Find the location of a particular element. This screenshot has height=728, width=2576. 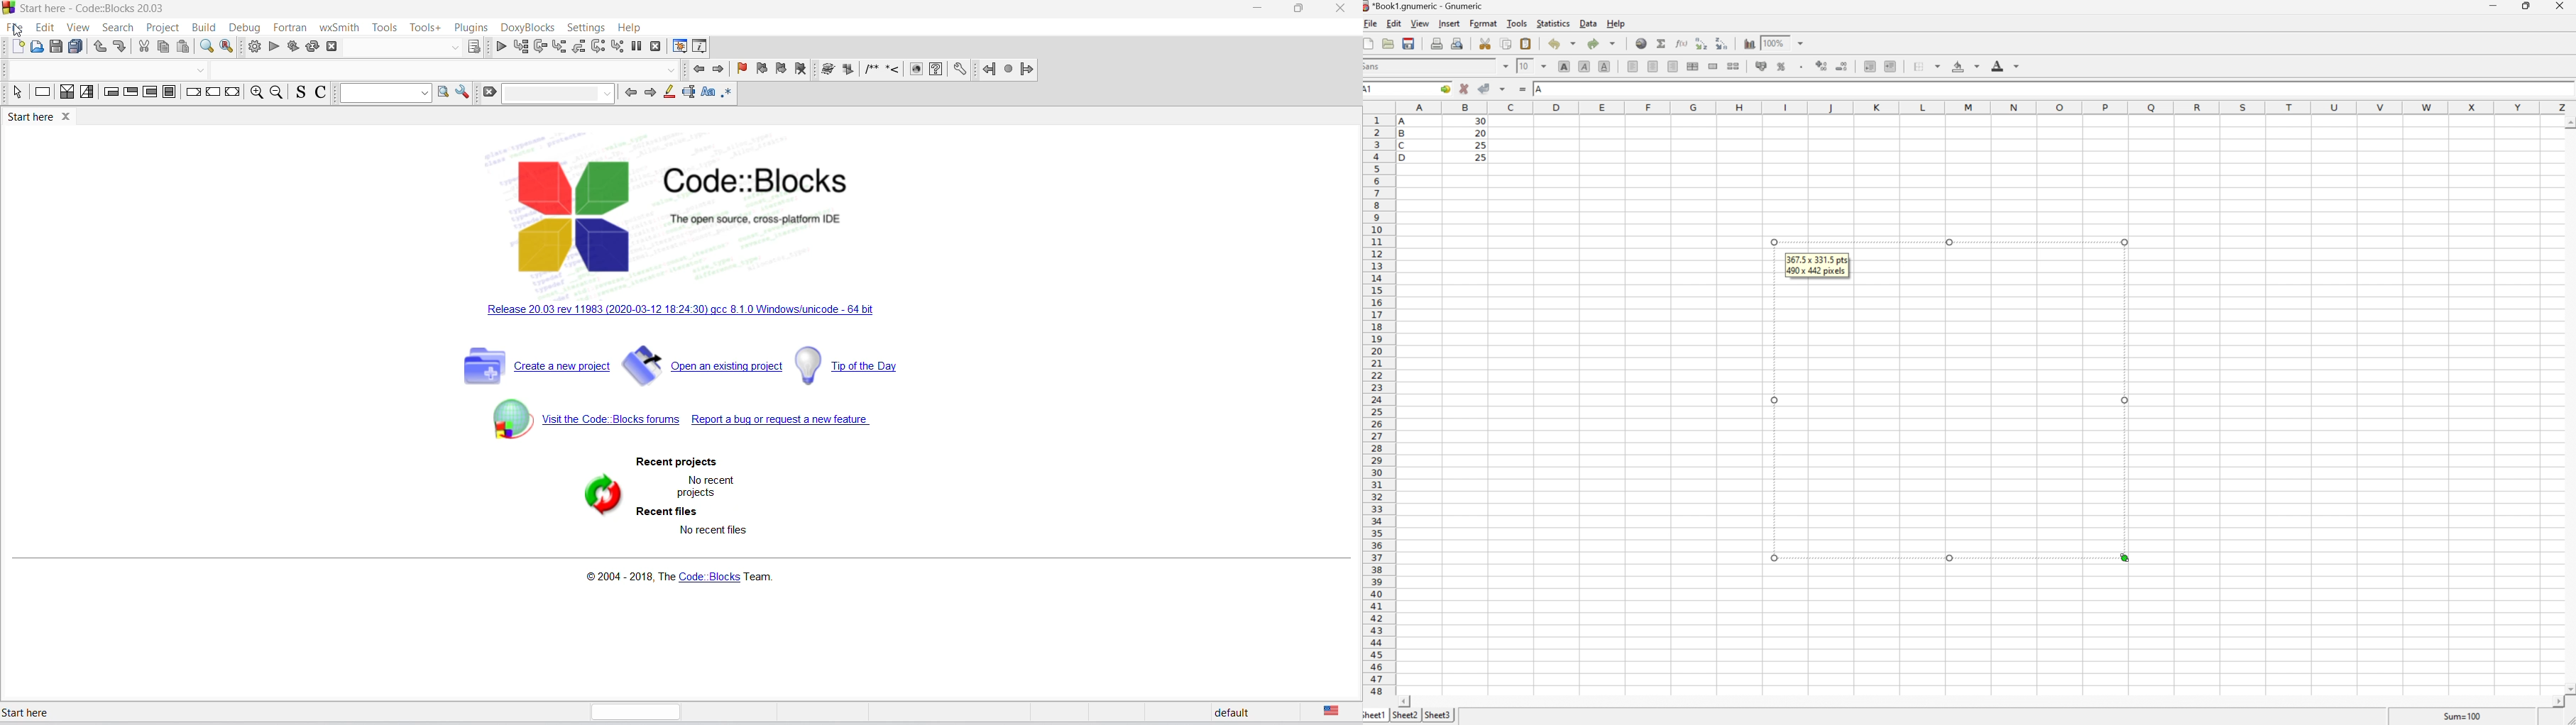

 is located at coordinates (1773, 558).